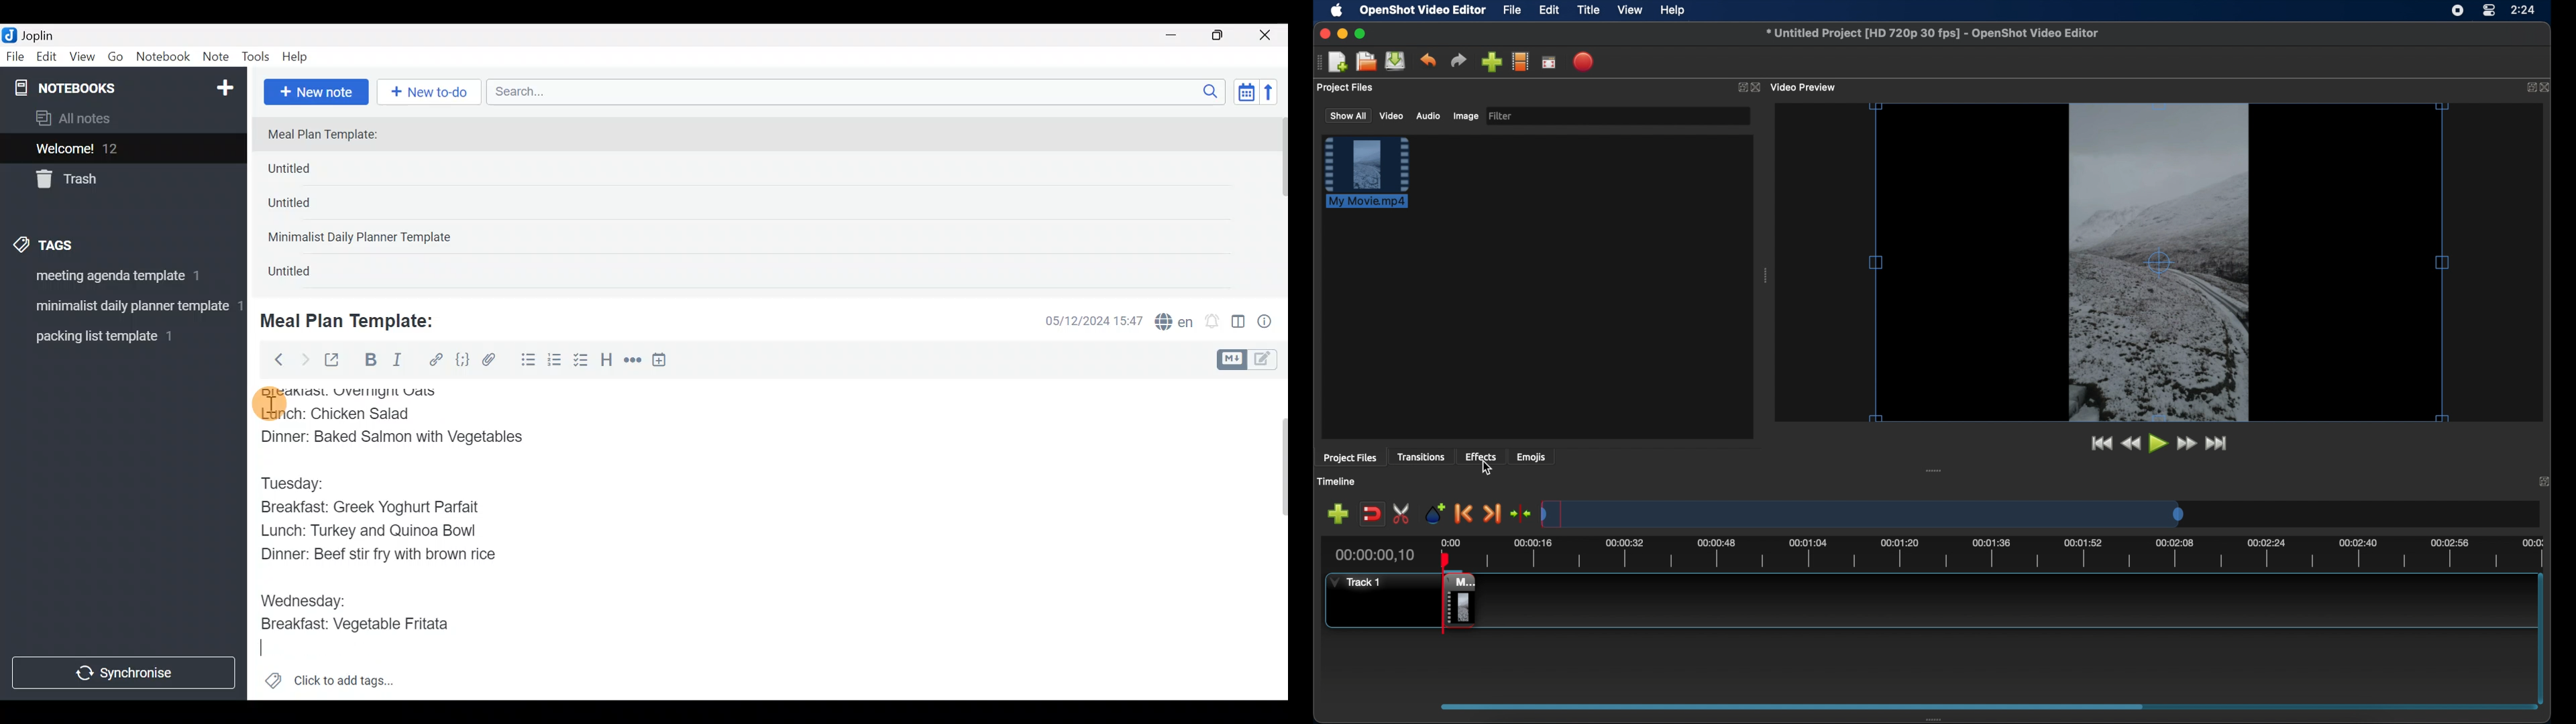 This screenshot has height=728, width=2576. I want to click on full screen, so click(1549, 63).